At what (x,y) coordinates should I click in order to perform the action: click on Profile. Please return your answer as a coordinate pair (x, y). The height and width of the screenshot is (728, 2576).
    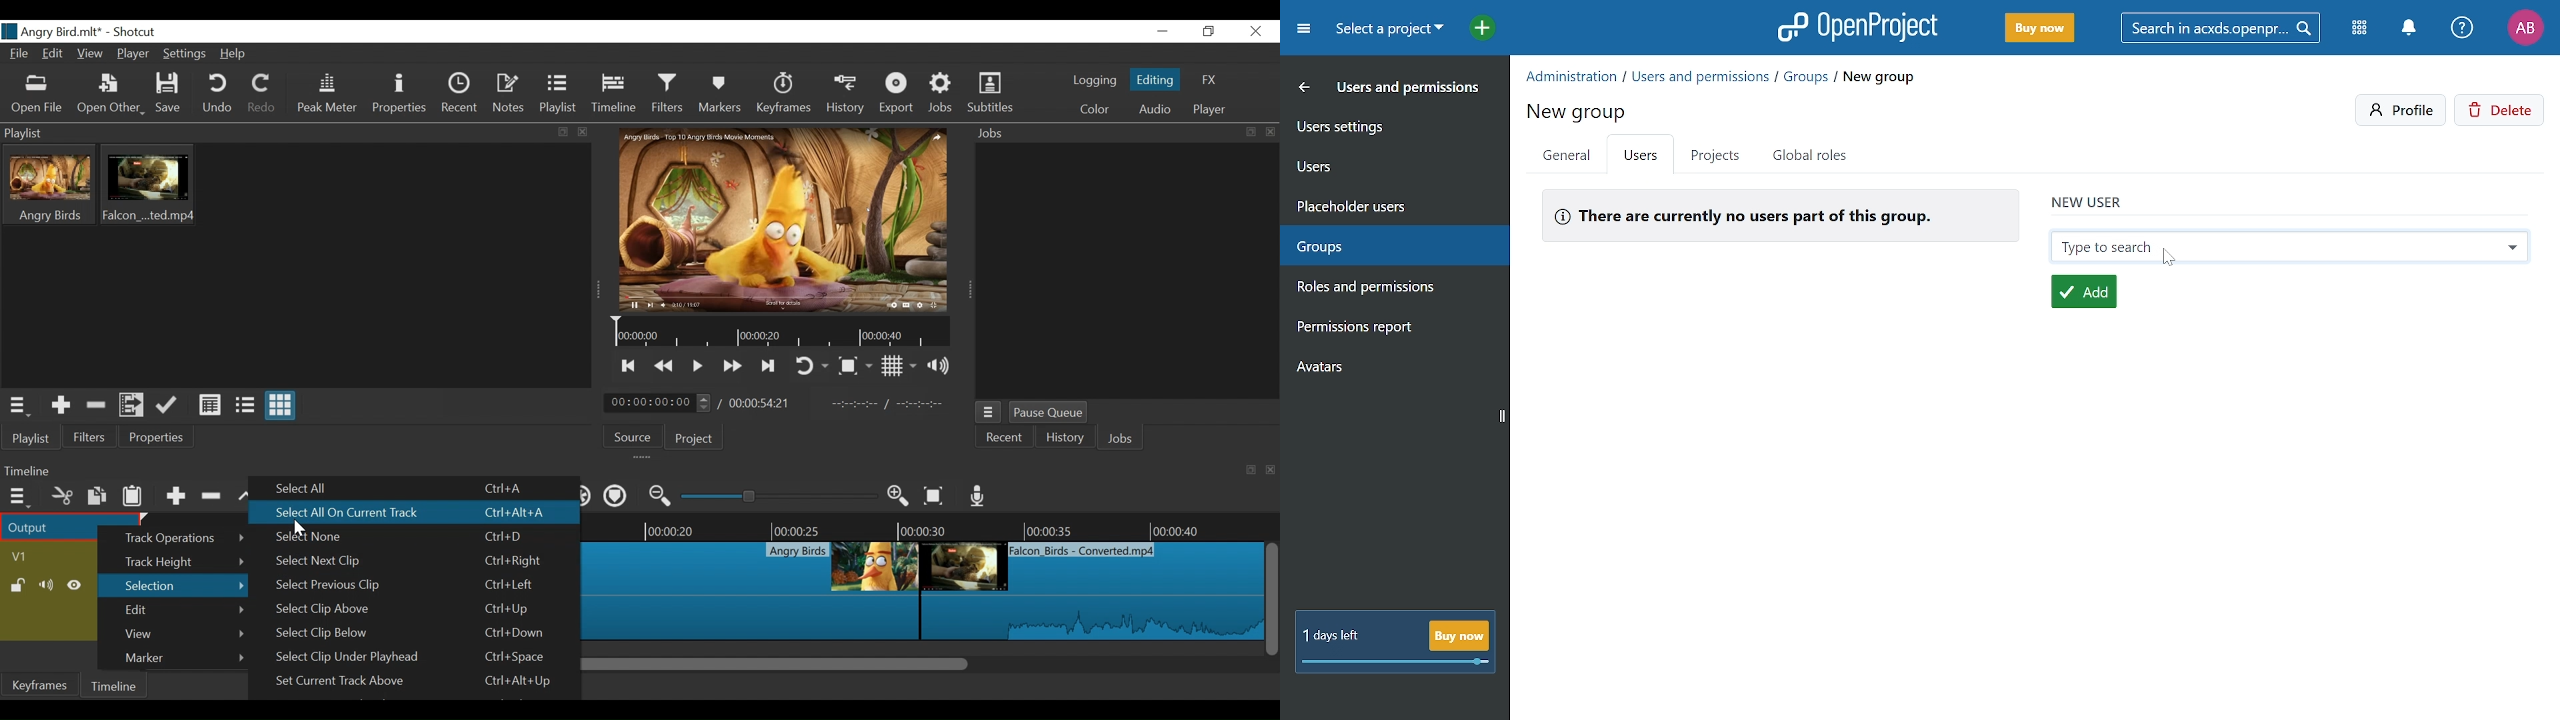
    Looking at the image, I should click on (2525, 27).